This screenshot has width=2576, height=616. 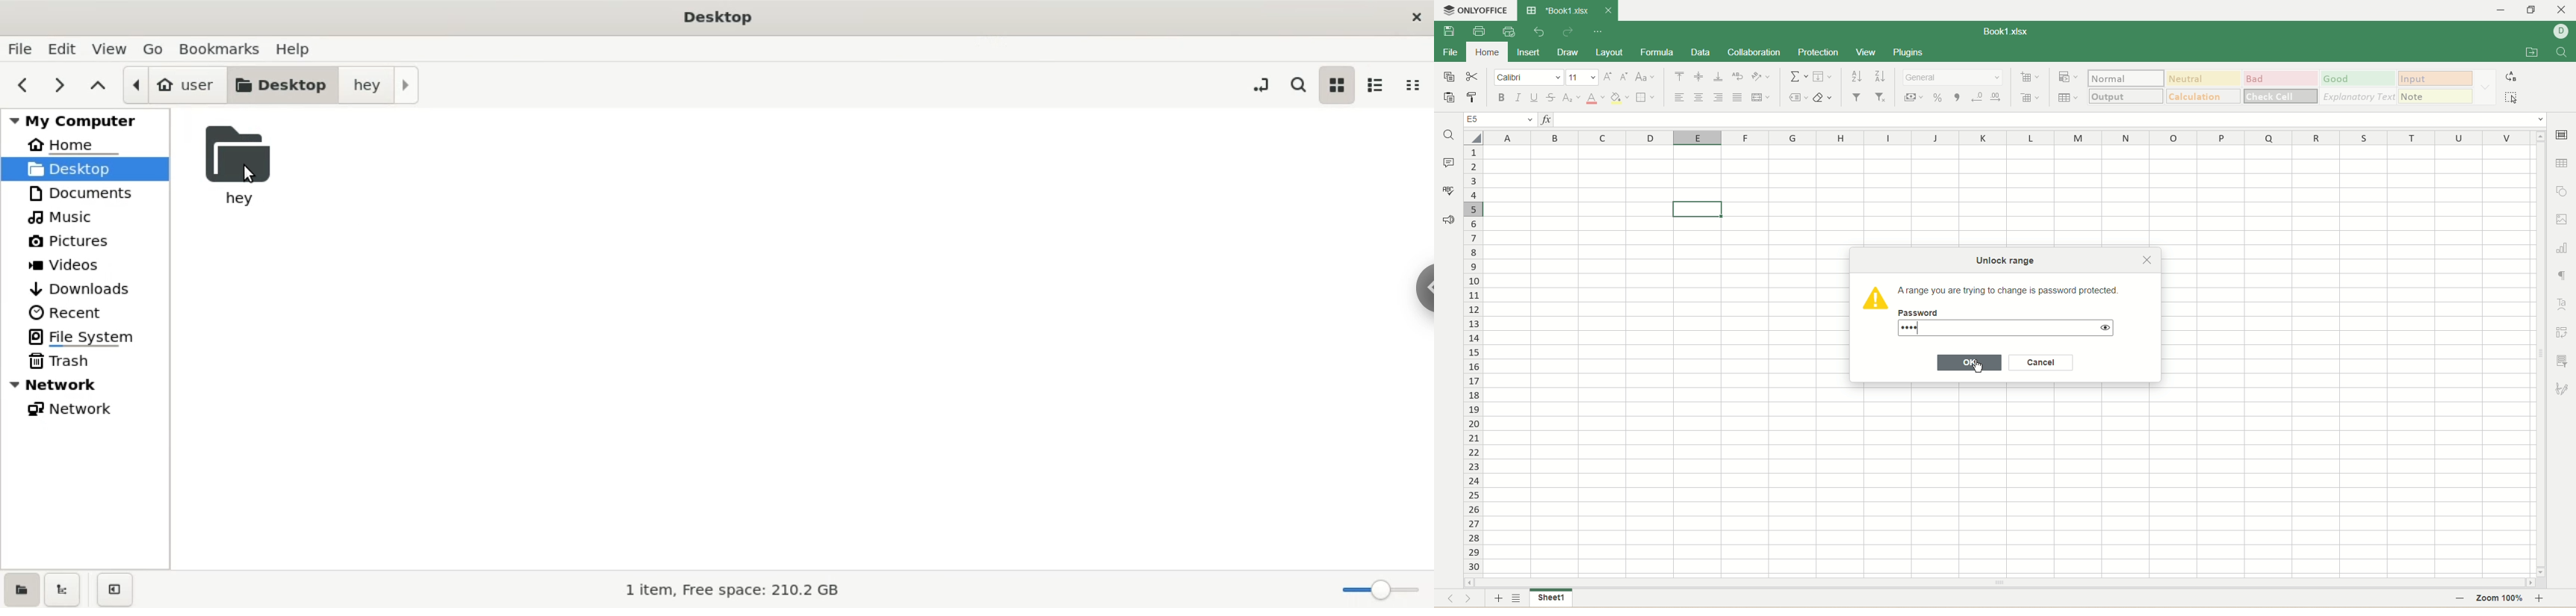 I want to click on decrease decimal, so click(x=1975, y=97).